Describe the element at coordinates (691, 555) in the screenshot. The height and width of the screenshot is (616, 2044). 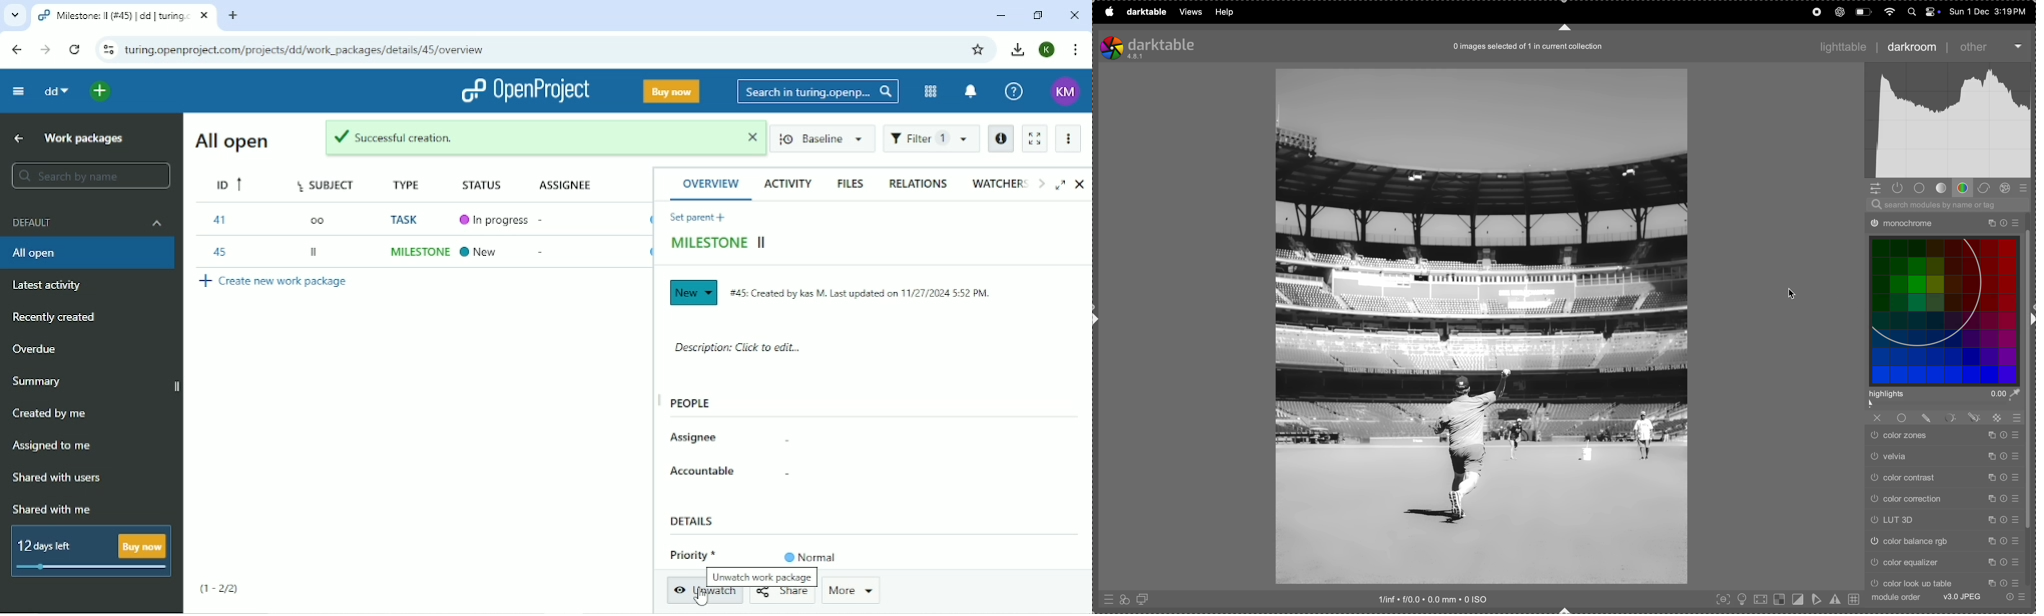
I see `Priority` at that location.